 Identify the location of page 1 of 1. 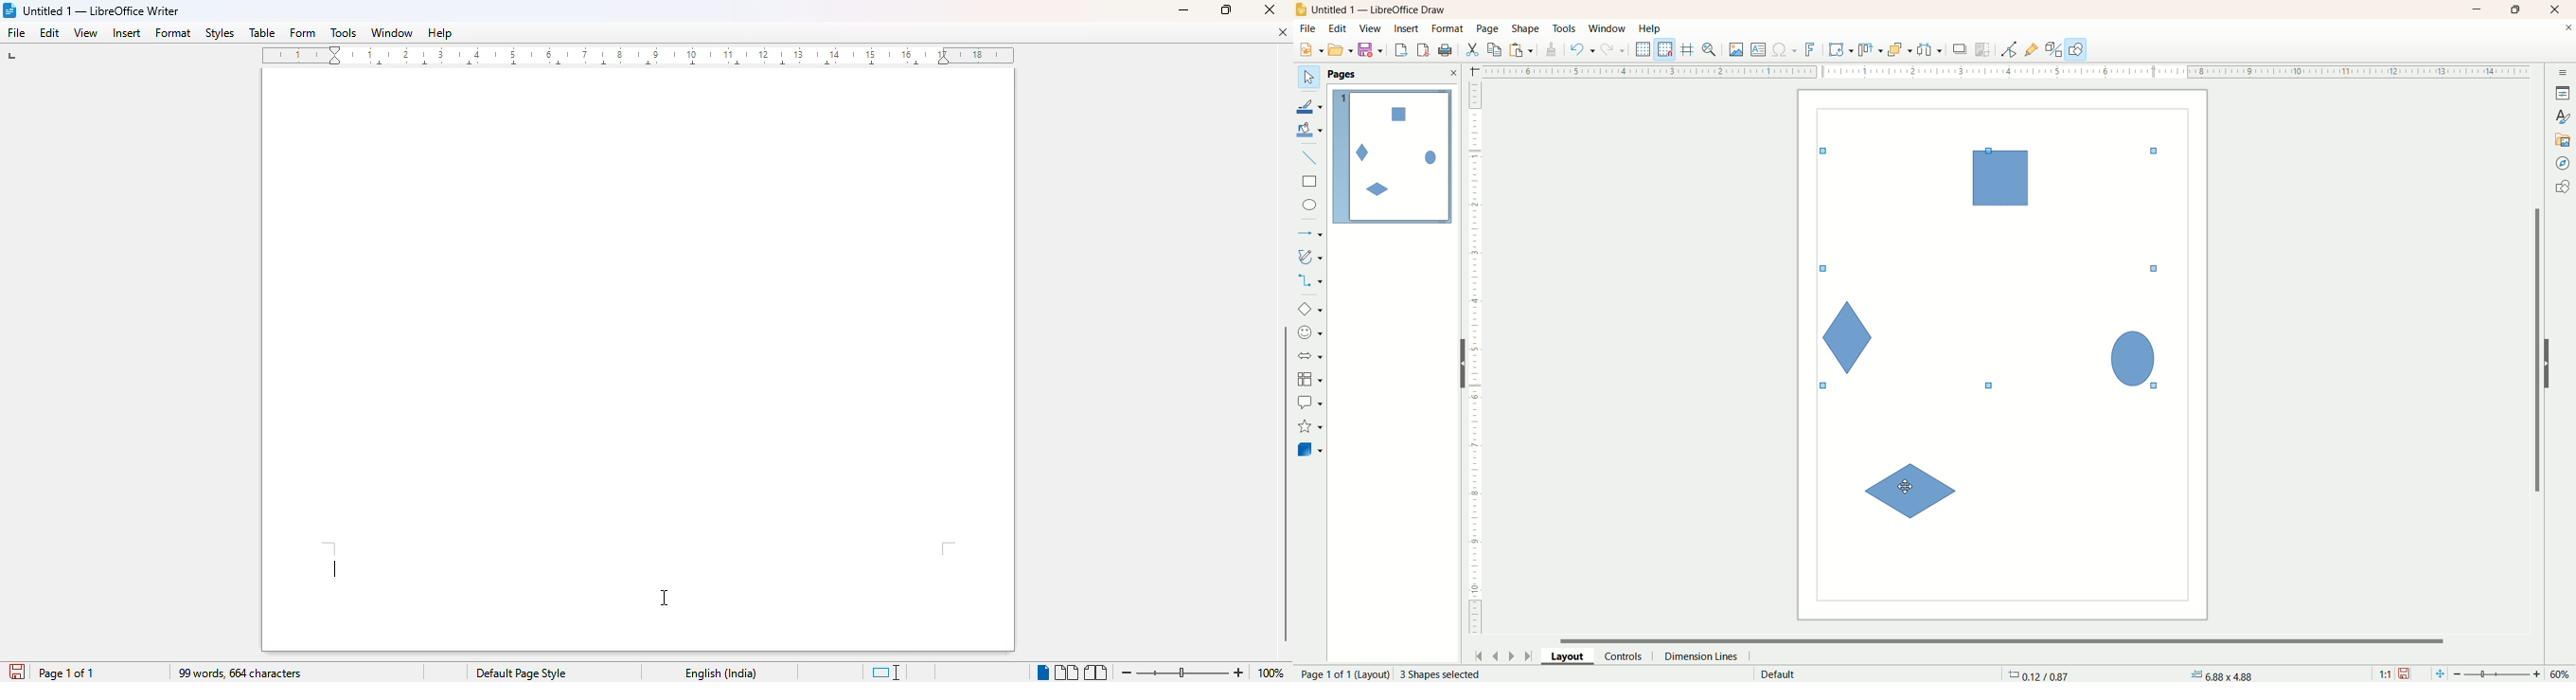
(66, 673).